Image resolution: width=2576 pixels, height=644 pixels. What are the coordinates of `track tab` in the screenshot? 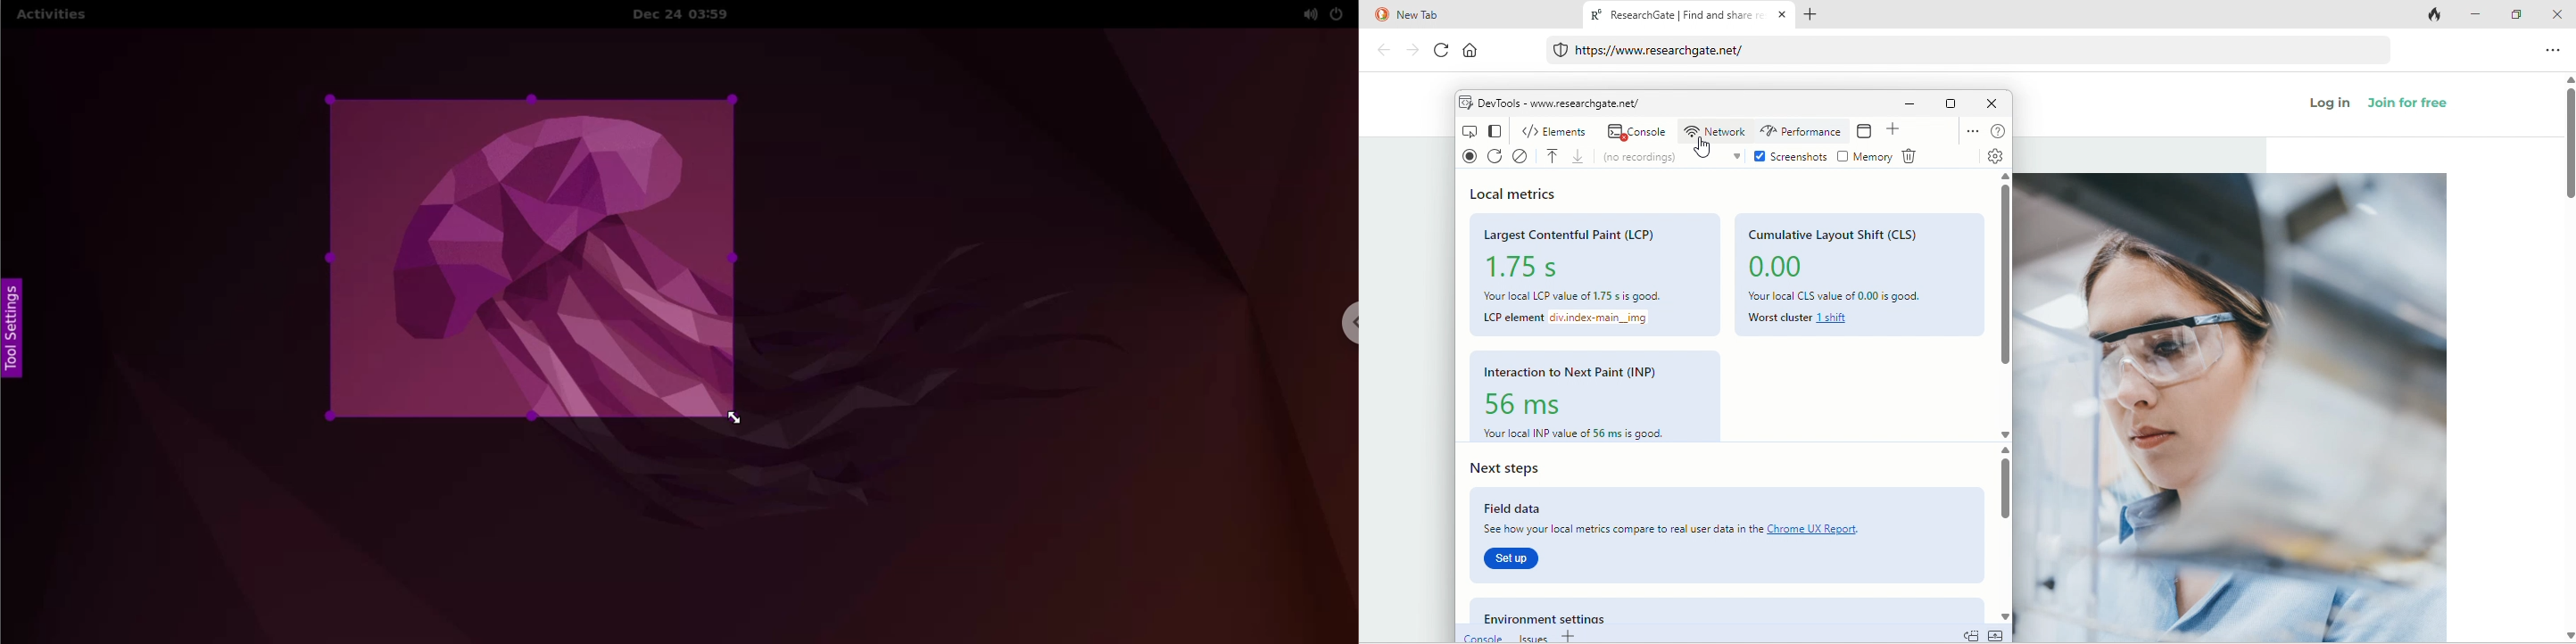 It's located at (2437, 16).